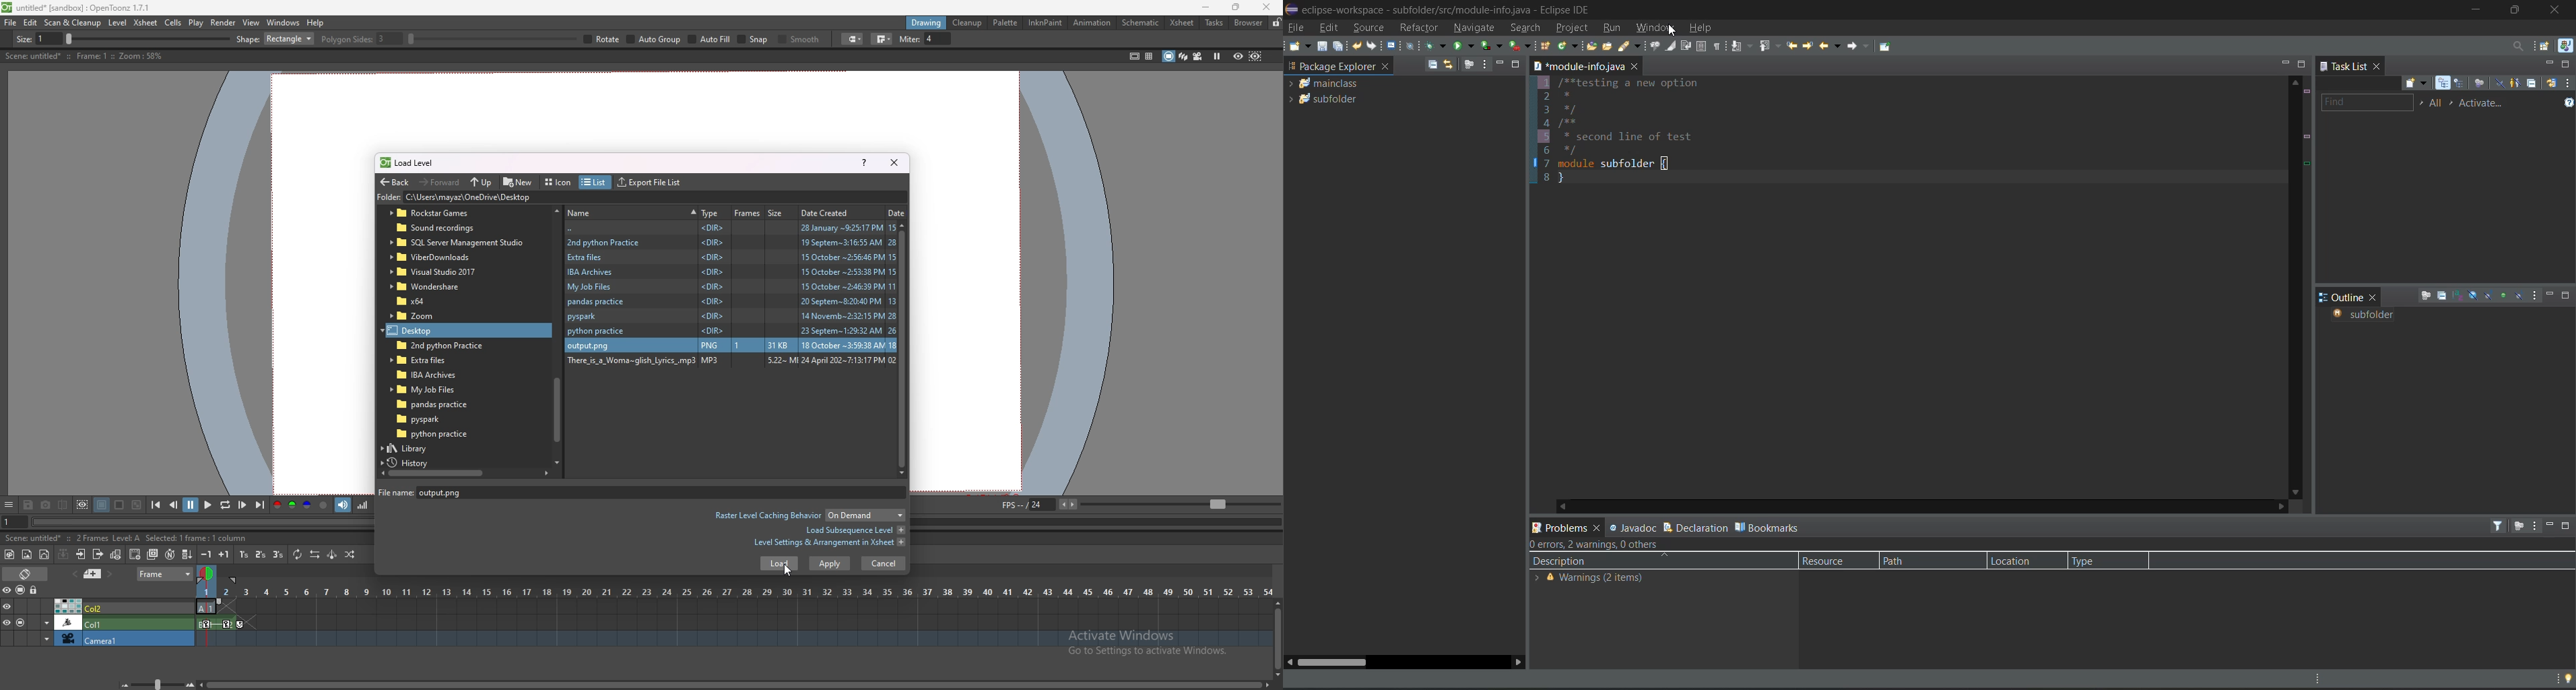 This screenshot has height=700, width=2576. I want to click on folder, so click(732, 316).